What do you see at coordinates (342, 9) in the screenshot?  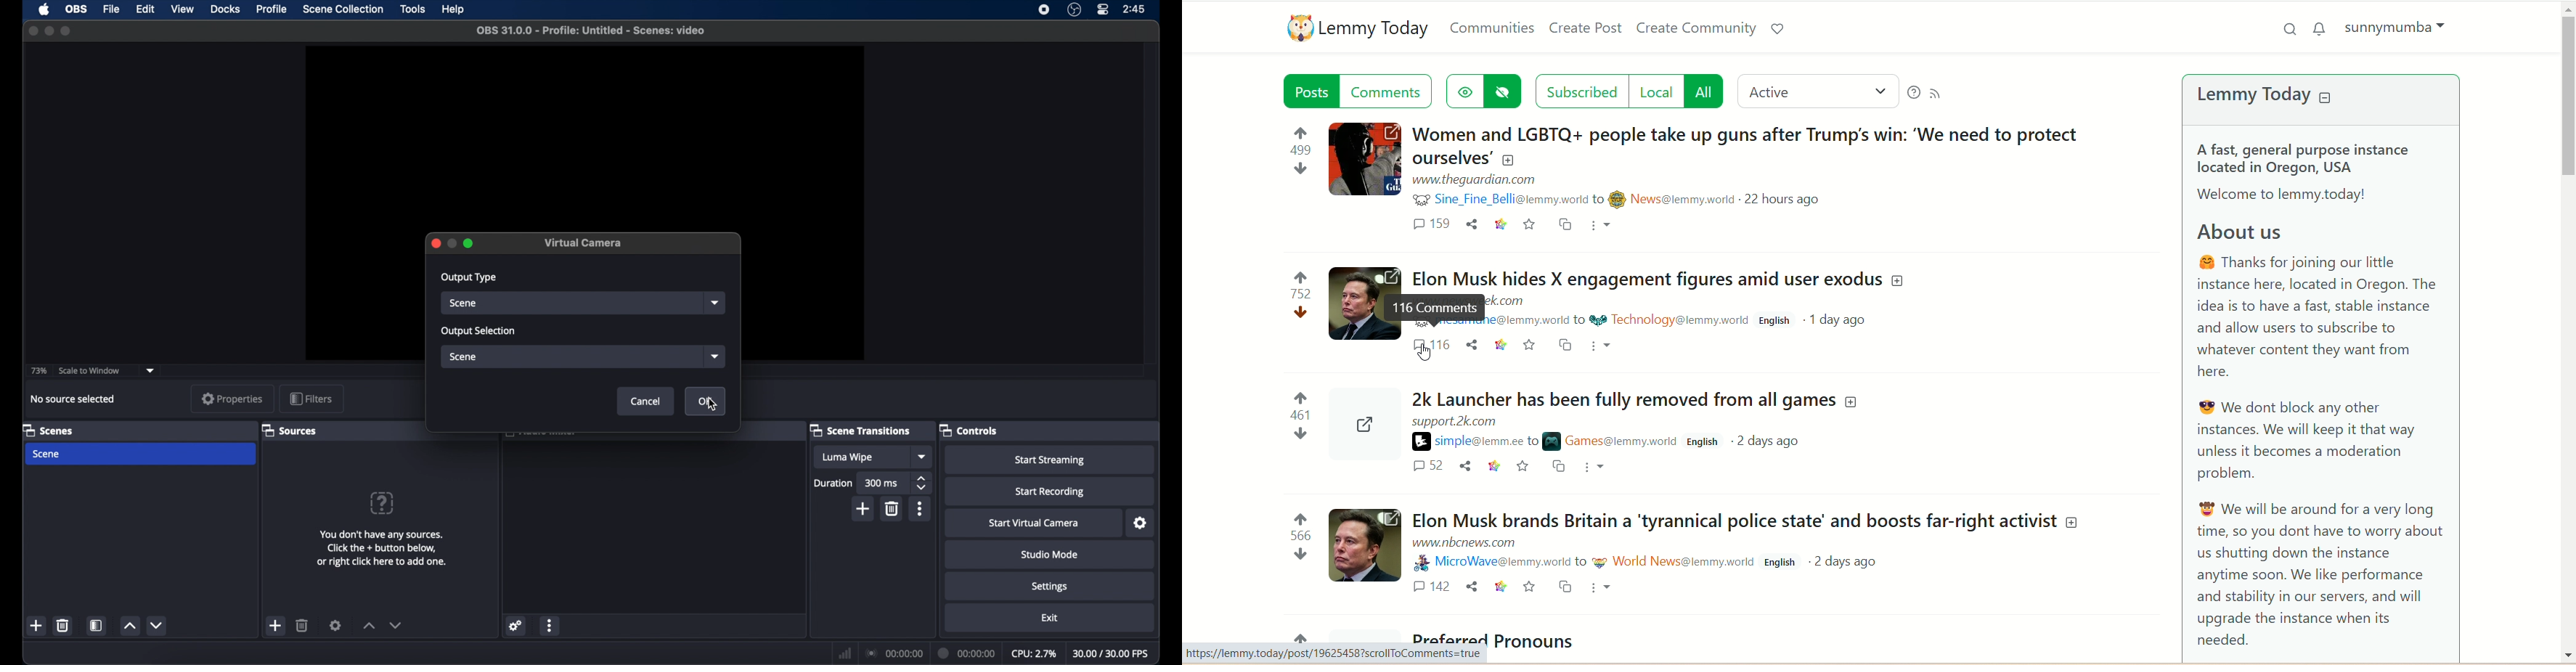 I see `scene collection` at bounding box center [342, 9].